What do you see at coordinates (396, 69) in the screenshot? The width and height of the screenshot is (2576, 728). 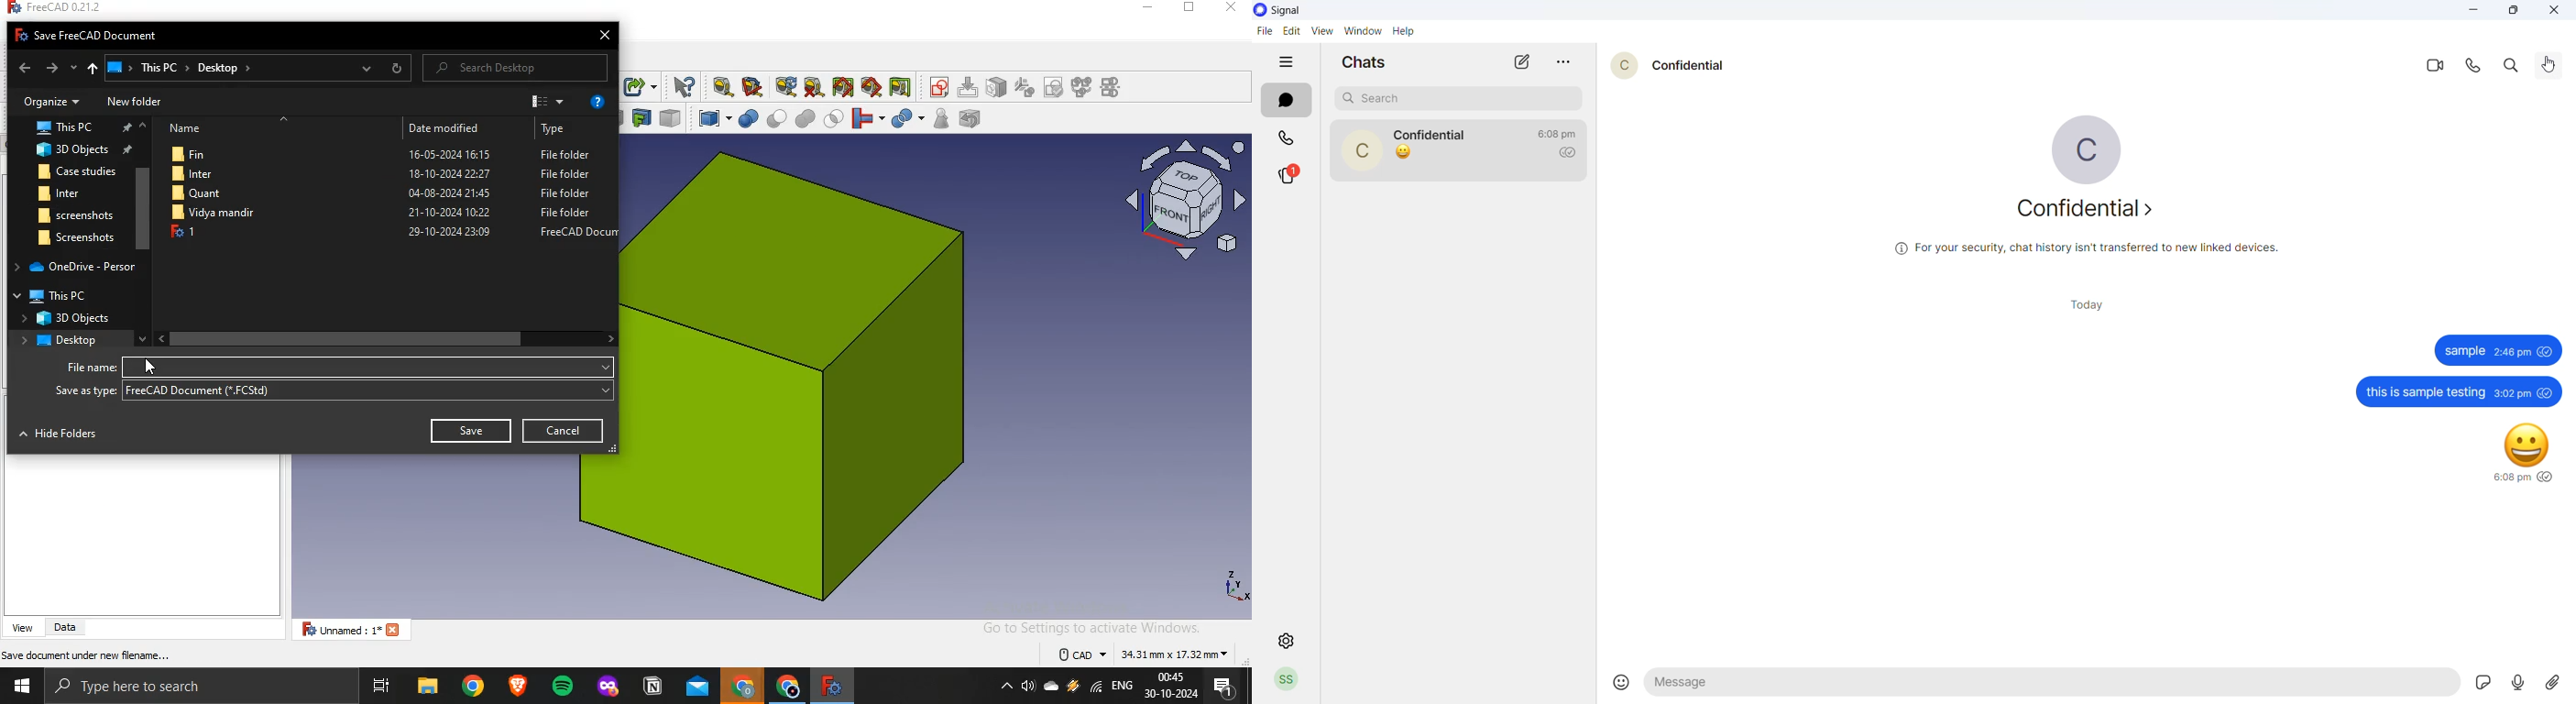 I see `refresh` at bounding box center [396, 69].